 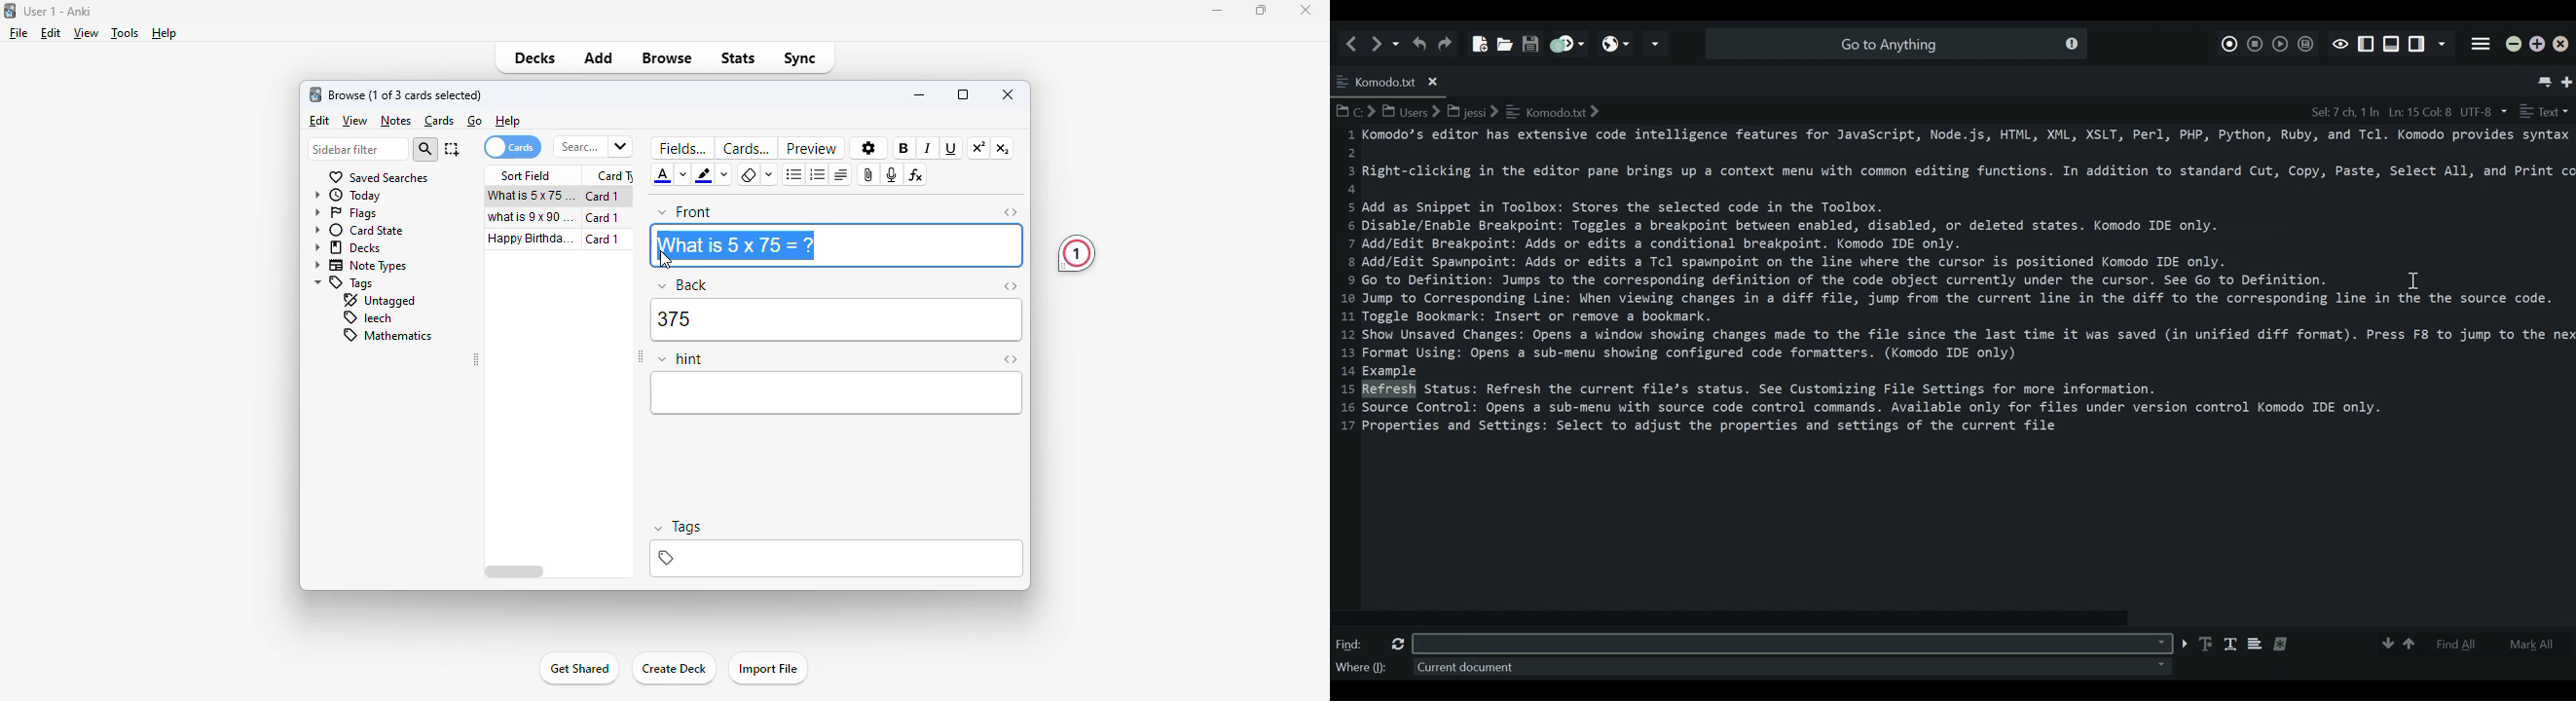 What do you see at coordinates (963, 95) in the screenshot?
I see `maximize` at bounding box center [963, 95].